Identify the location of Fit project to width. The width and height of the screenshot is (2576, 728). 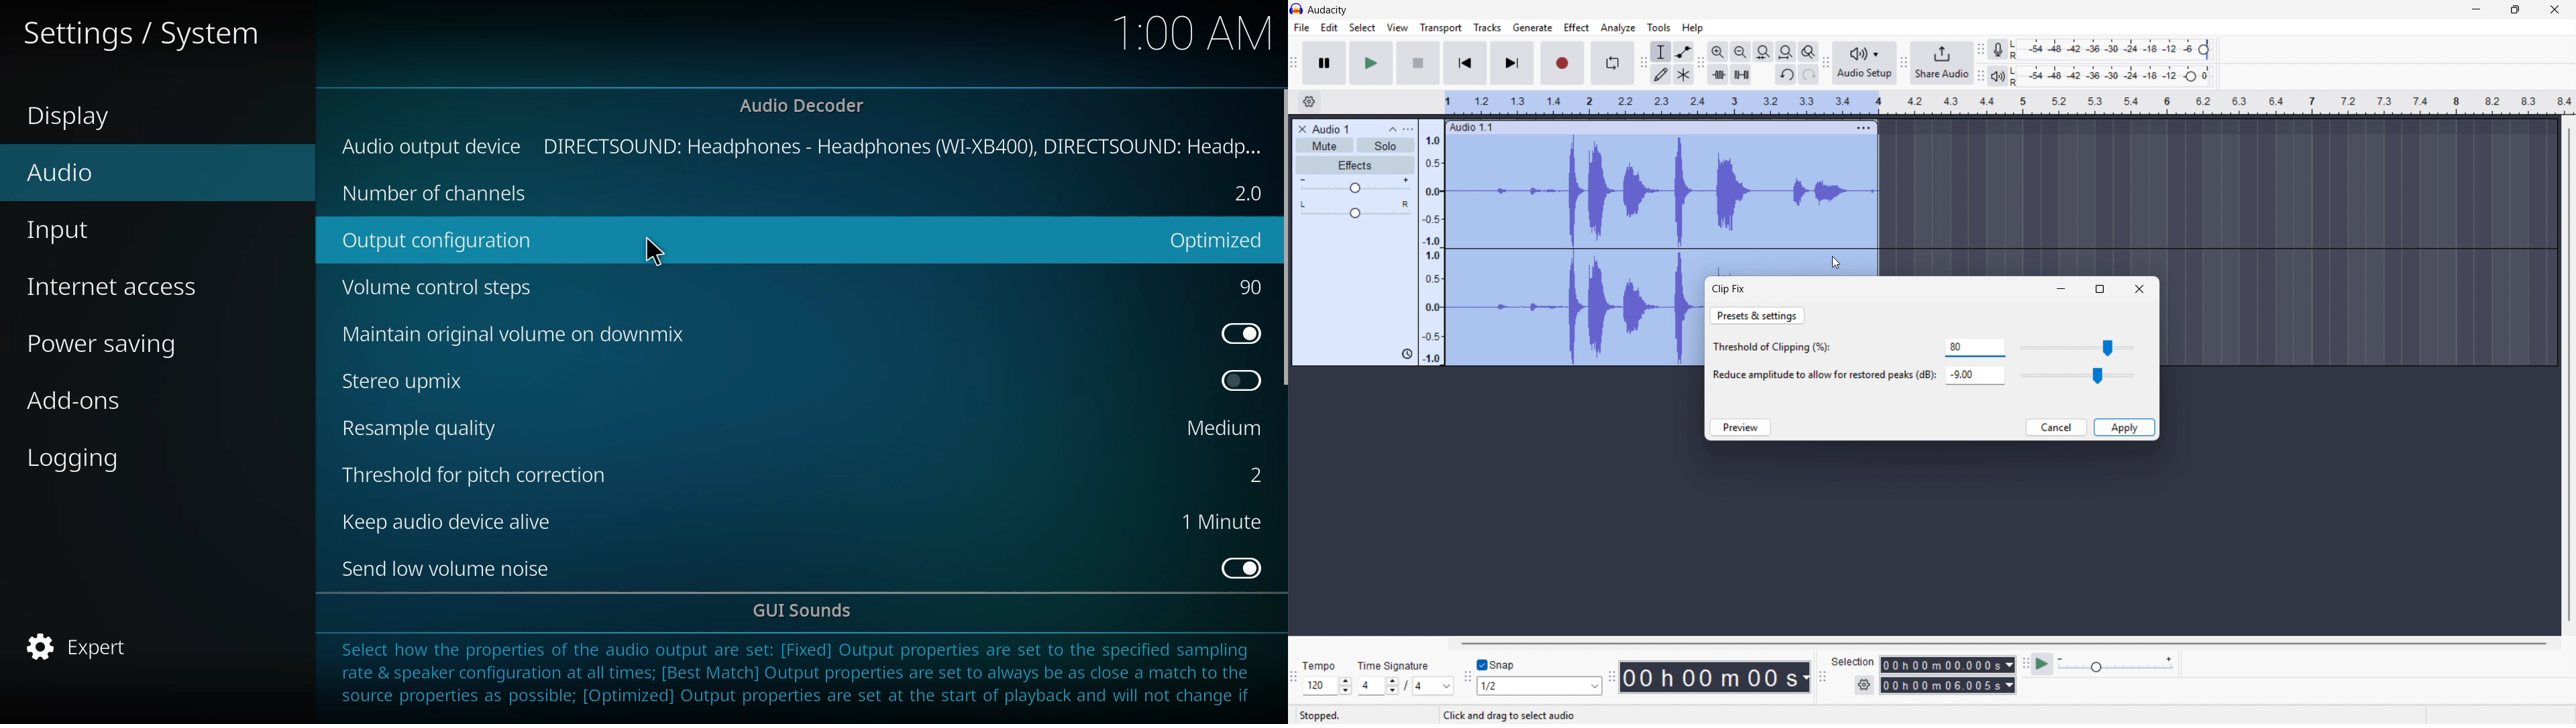
(1786, 51).